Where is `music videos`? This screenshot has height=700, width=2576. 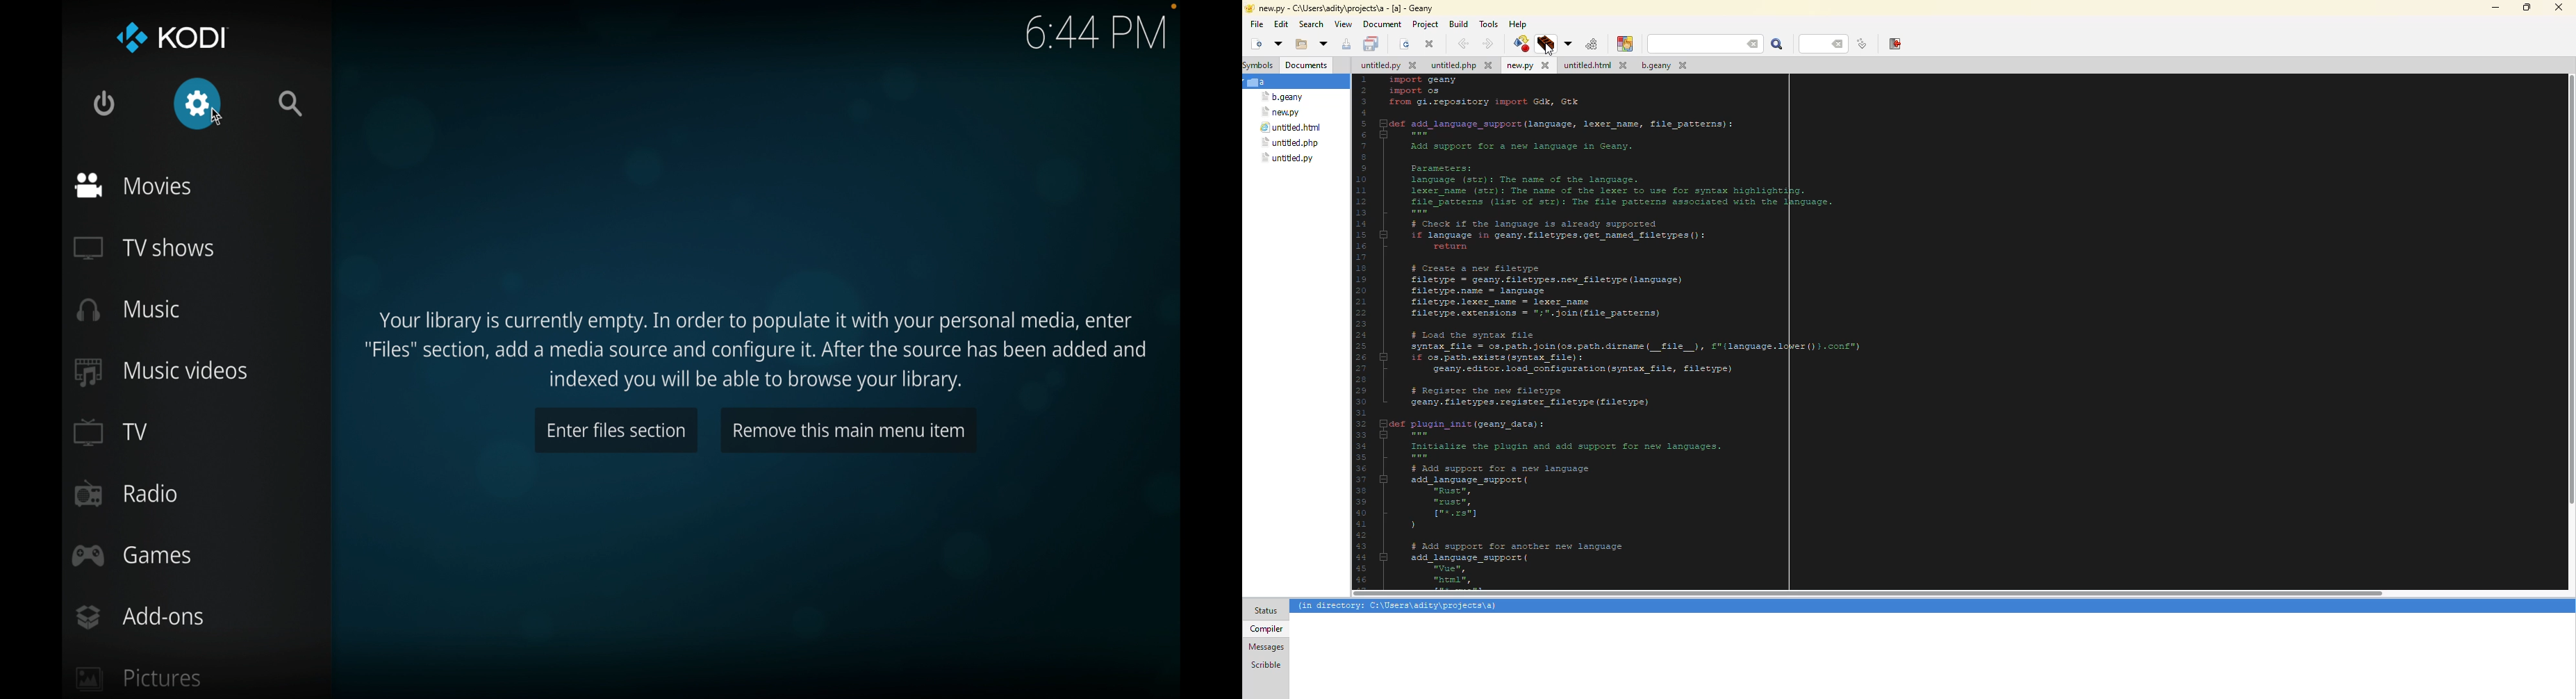
music videos is located at coordinates (162, 371).